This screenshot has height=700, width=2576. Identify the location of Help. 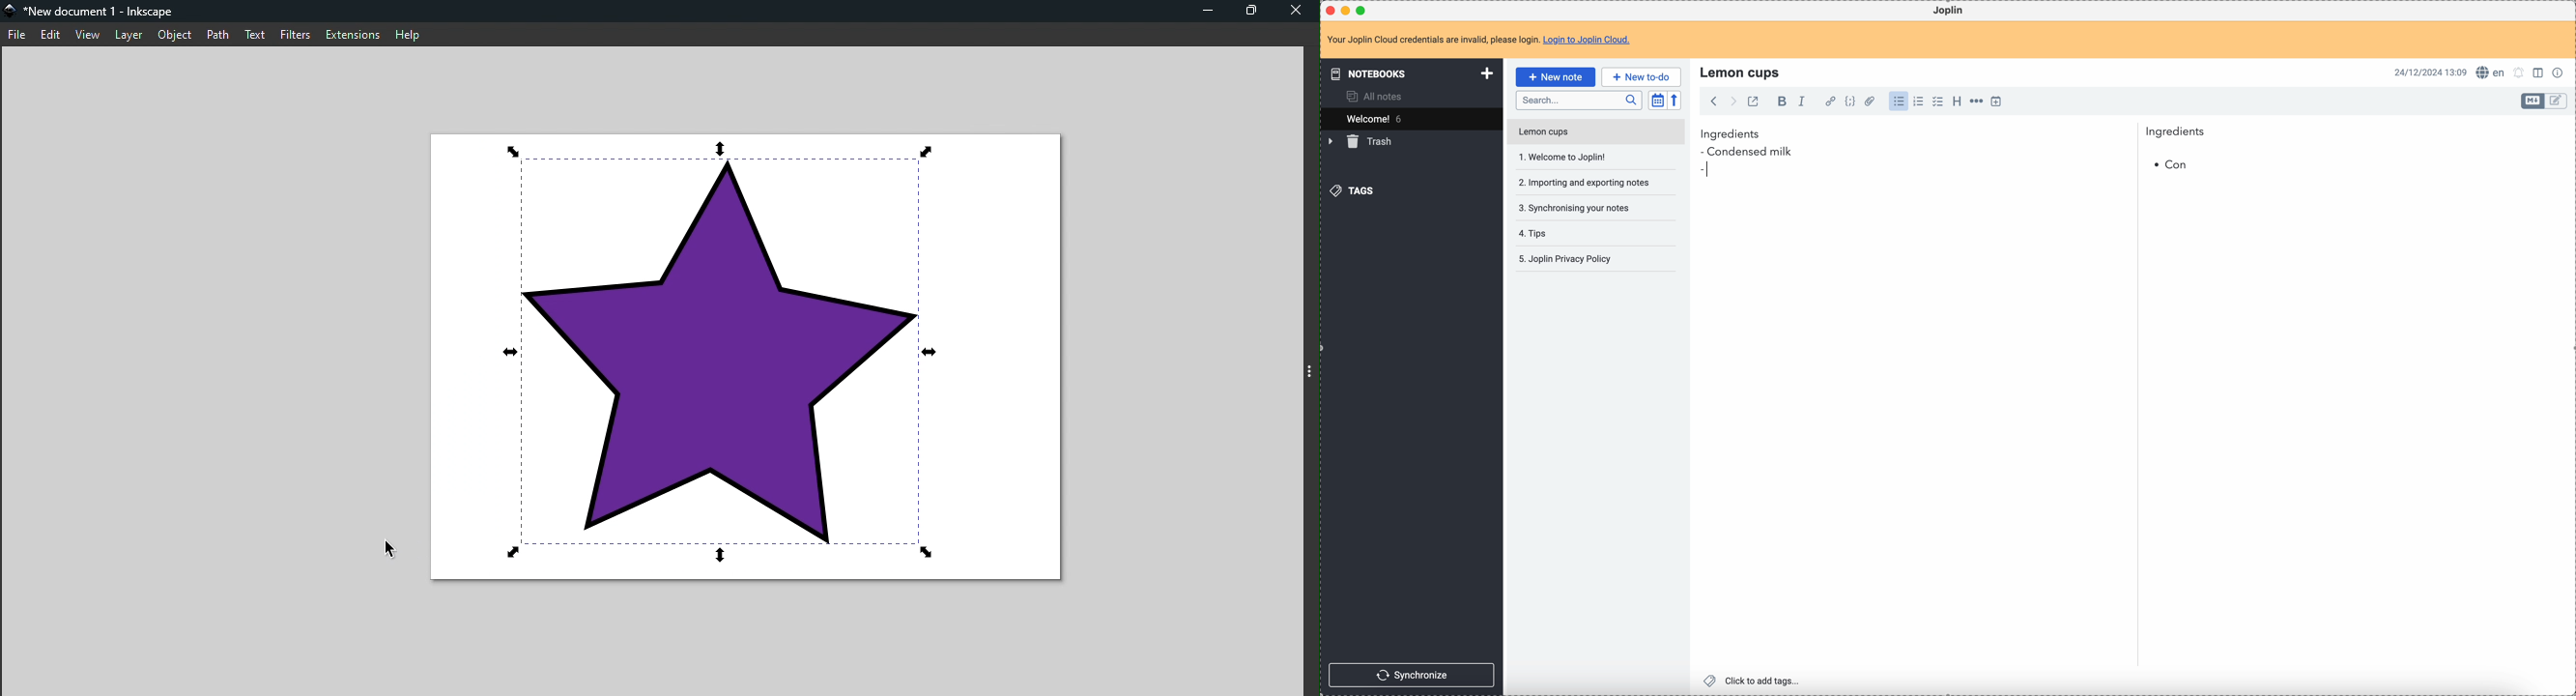
(410, 34).